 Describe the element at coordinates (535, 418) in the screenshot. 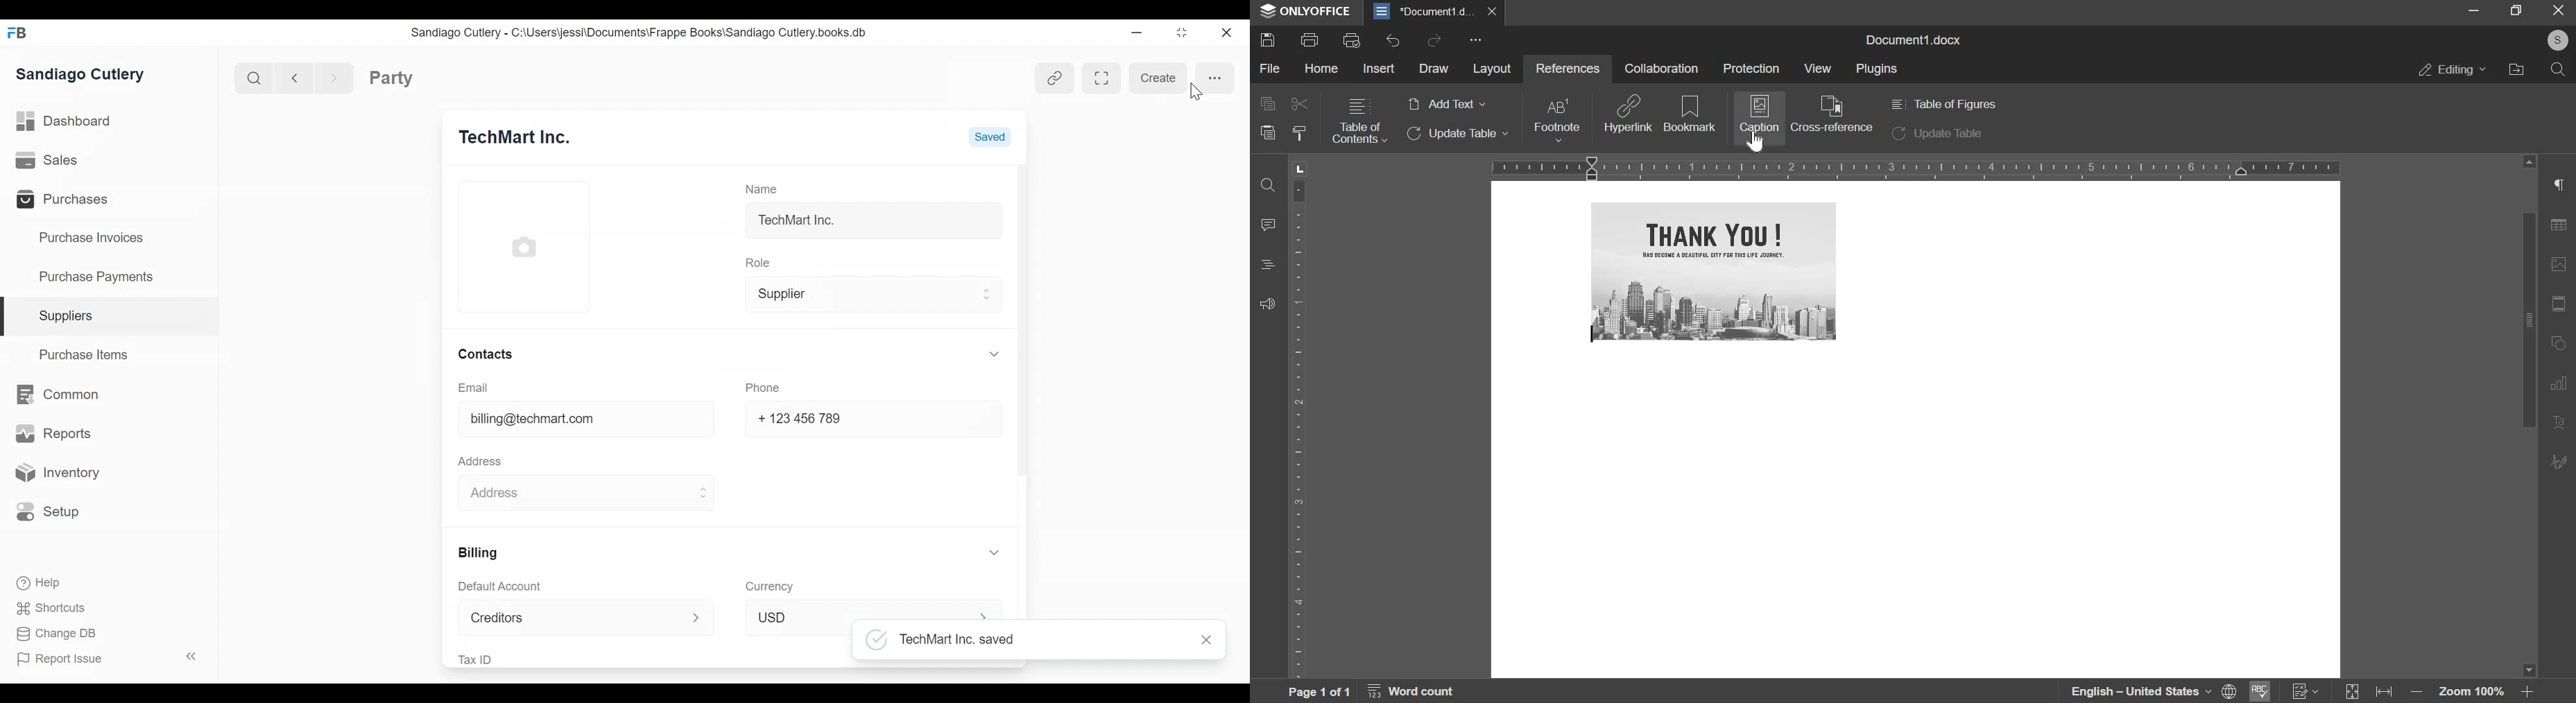

I see `billing@techmart.com` at that location.